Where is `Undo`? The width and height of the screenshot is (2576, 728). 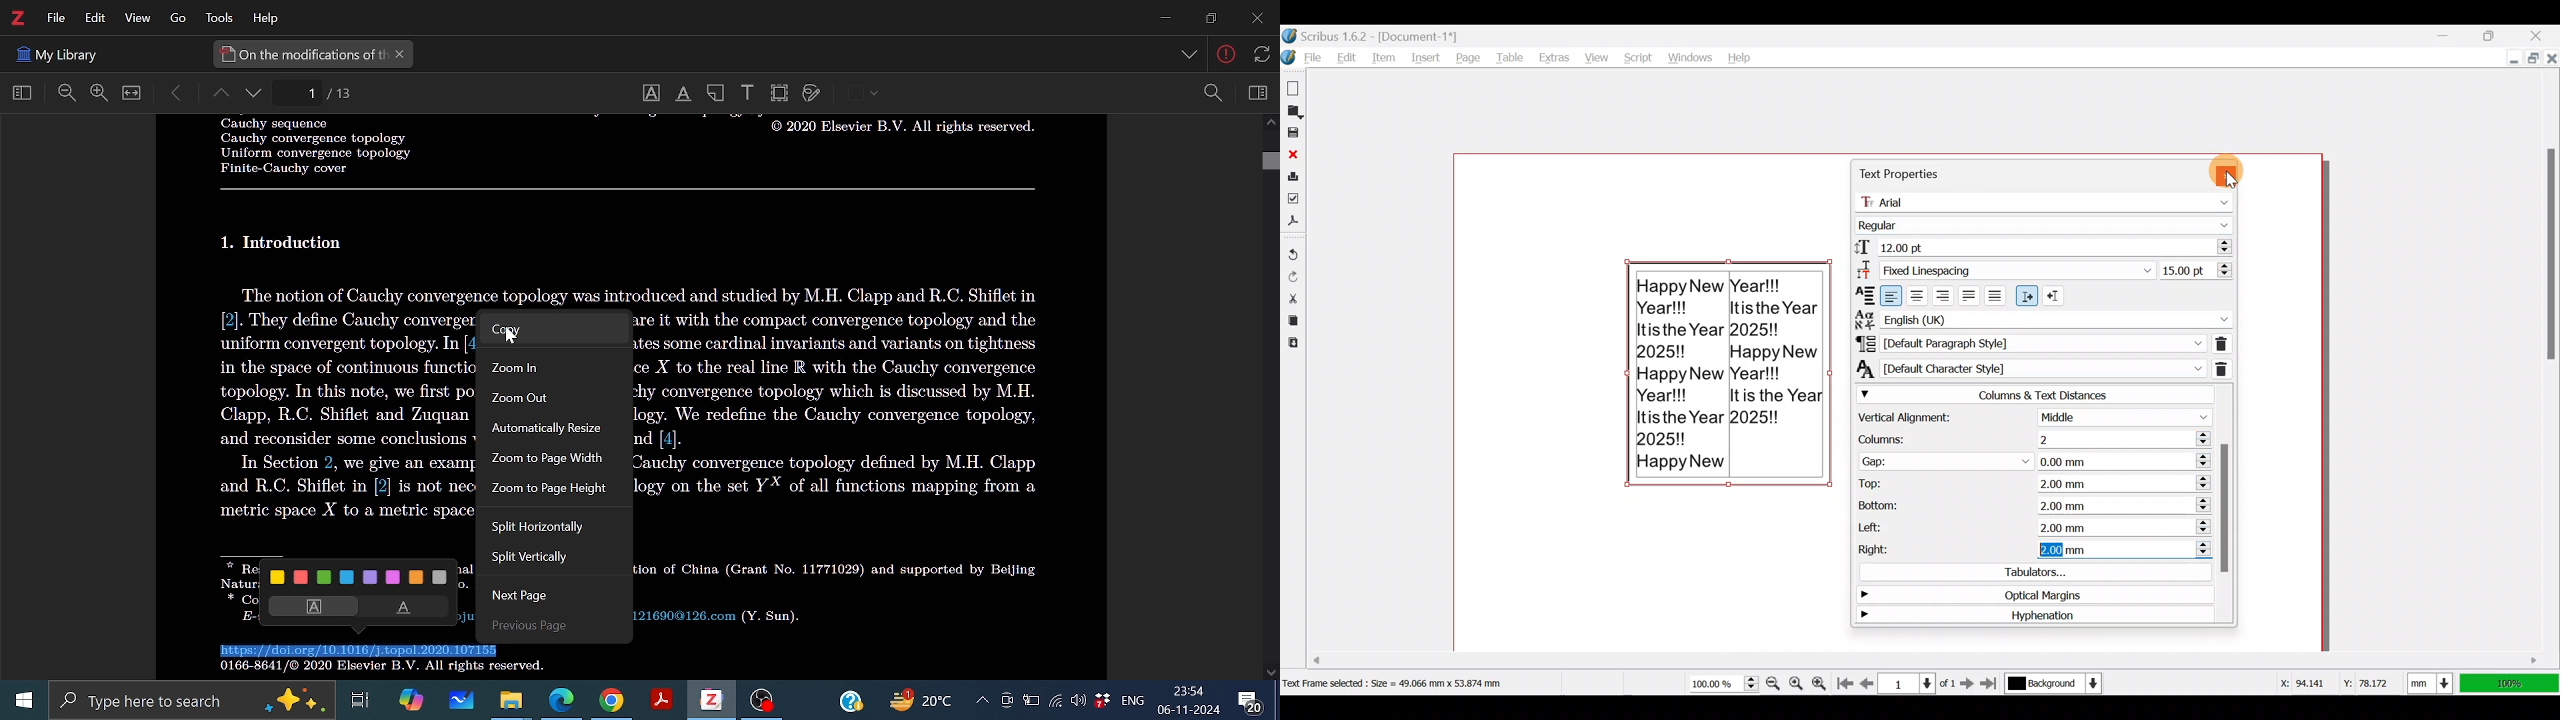 Undo is located at coordinates (1293, 249).